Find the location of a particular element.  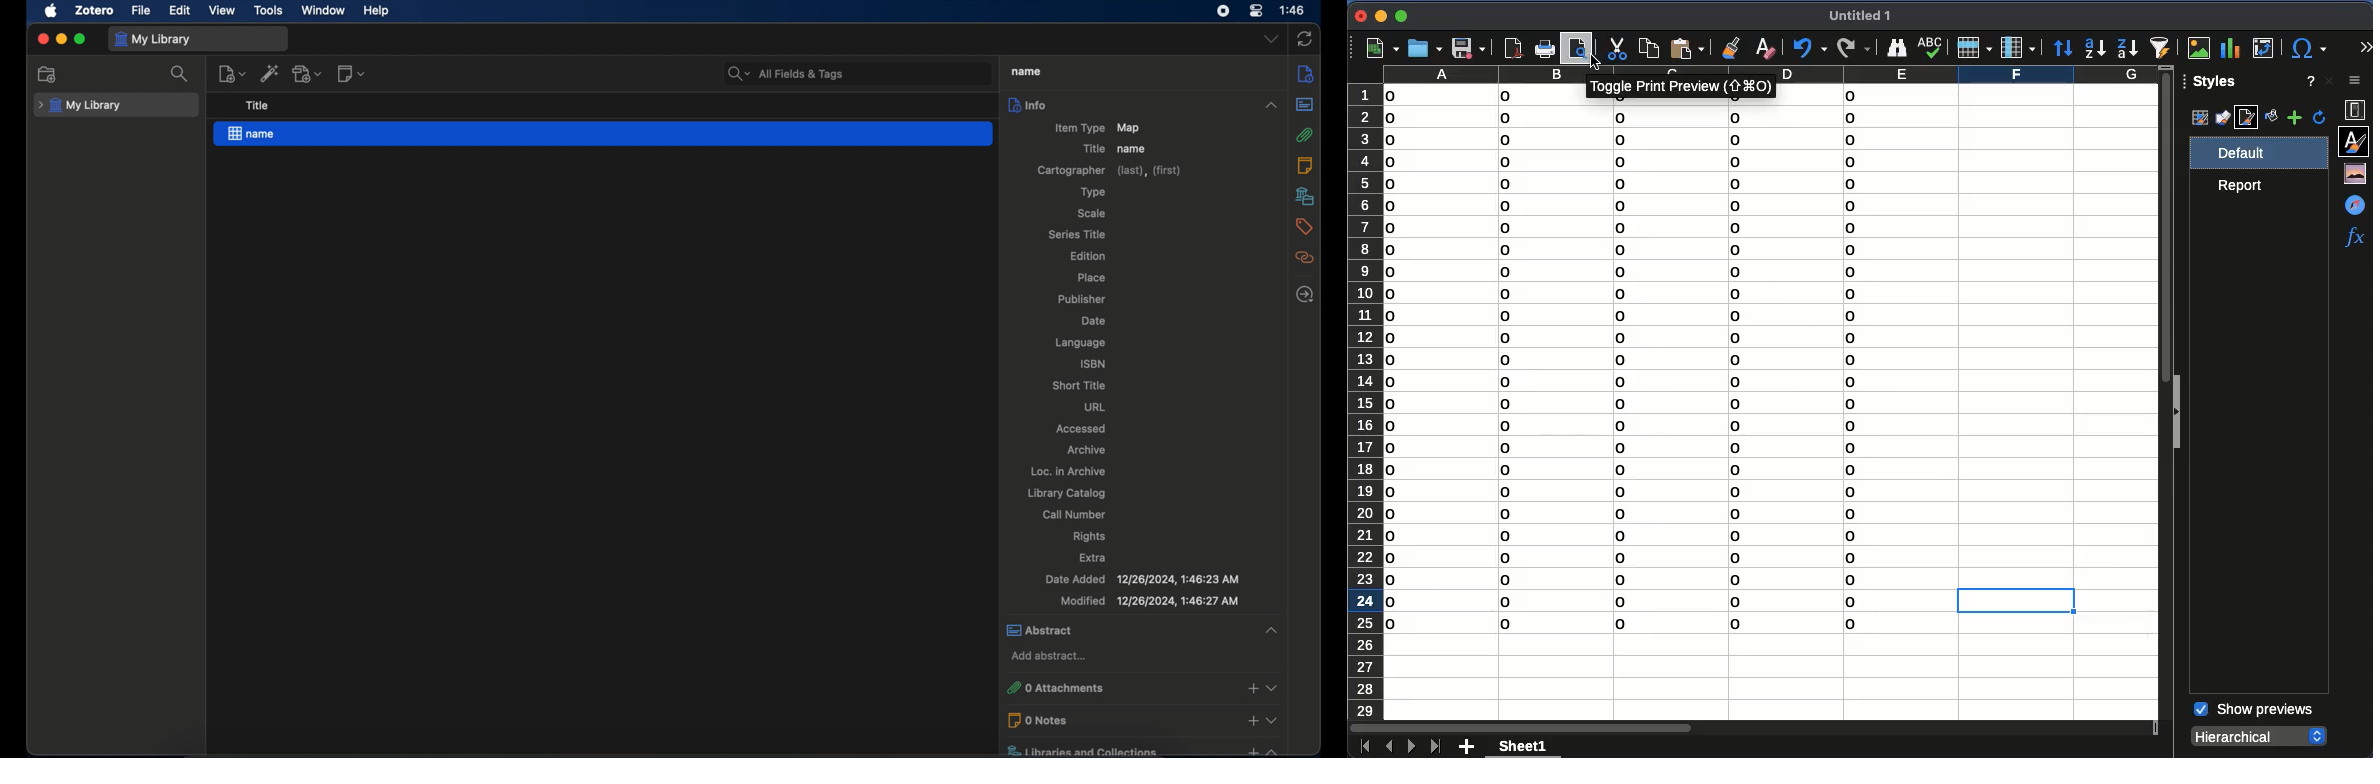

autofilter is located at coordinates (2161, 46).